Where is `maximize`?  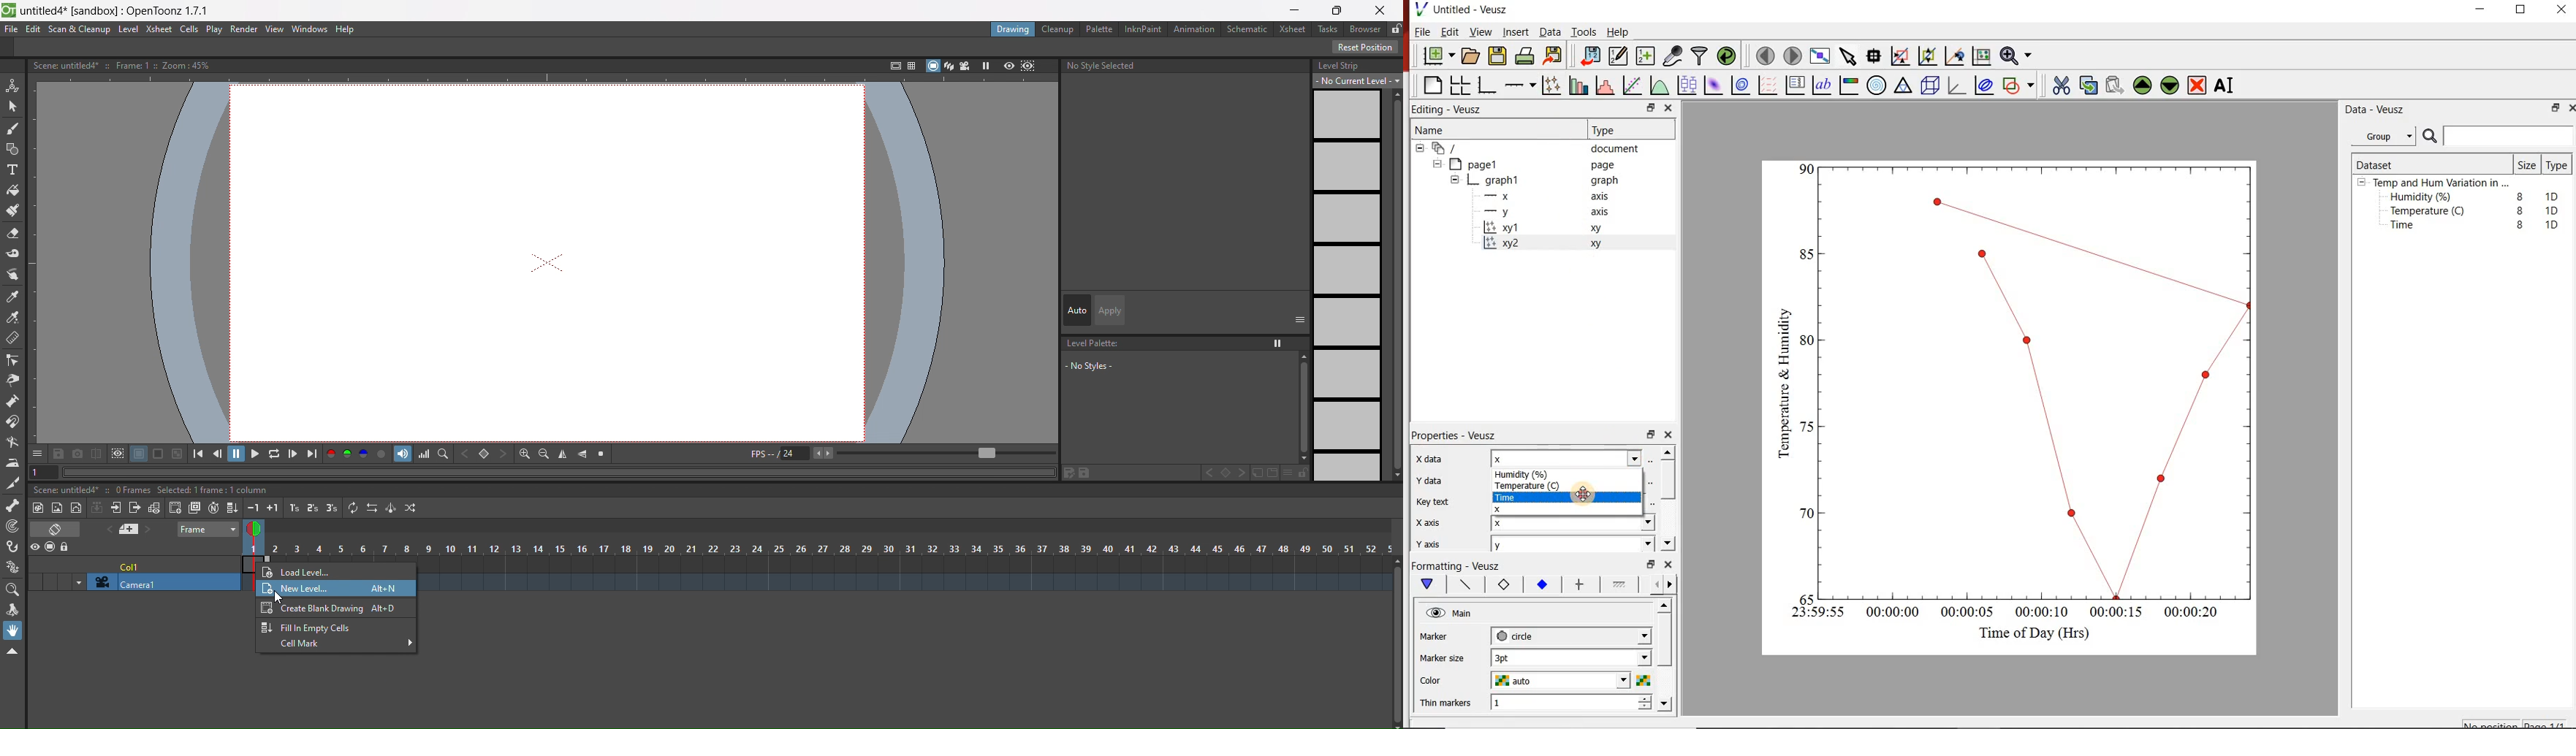 maximize is located at coordinates (2529, 10).